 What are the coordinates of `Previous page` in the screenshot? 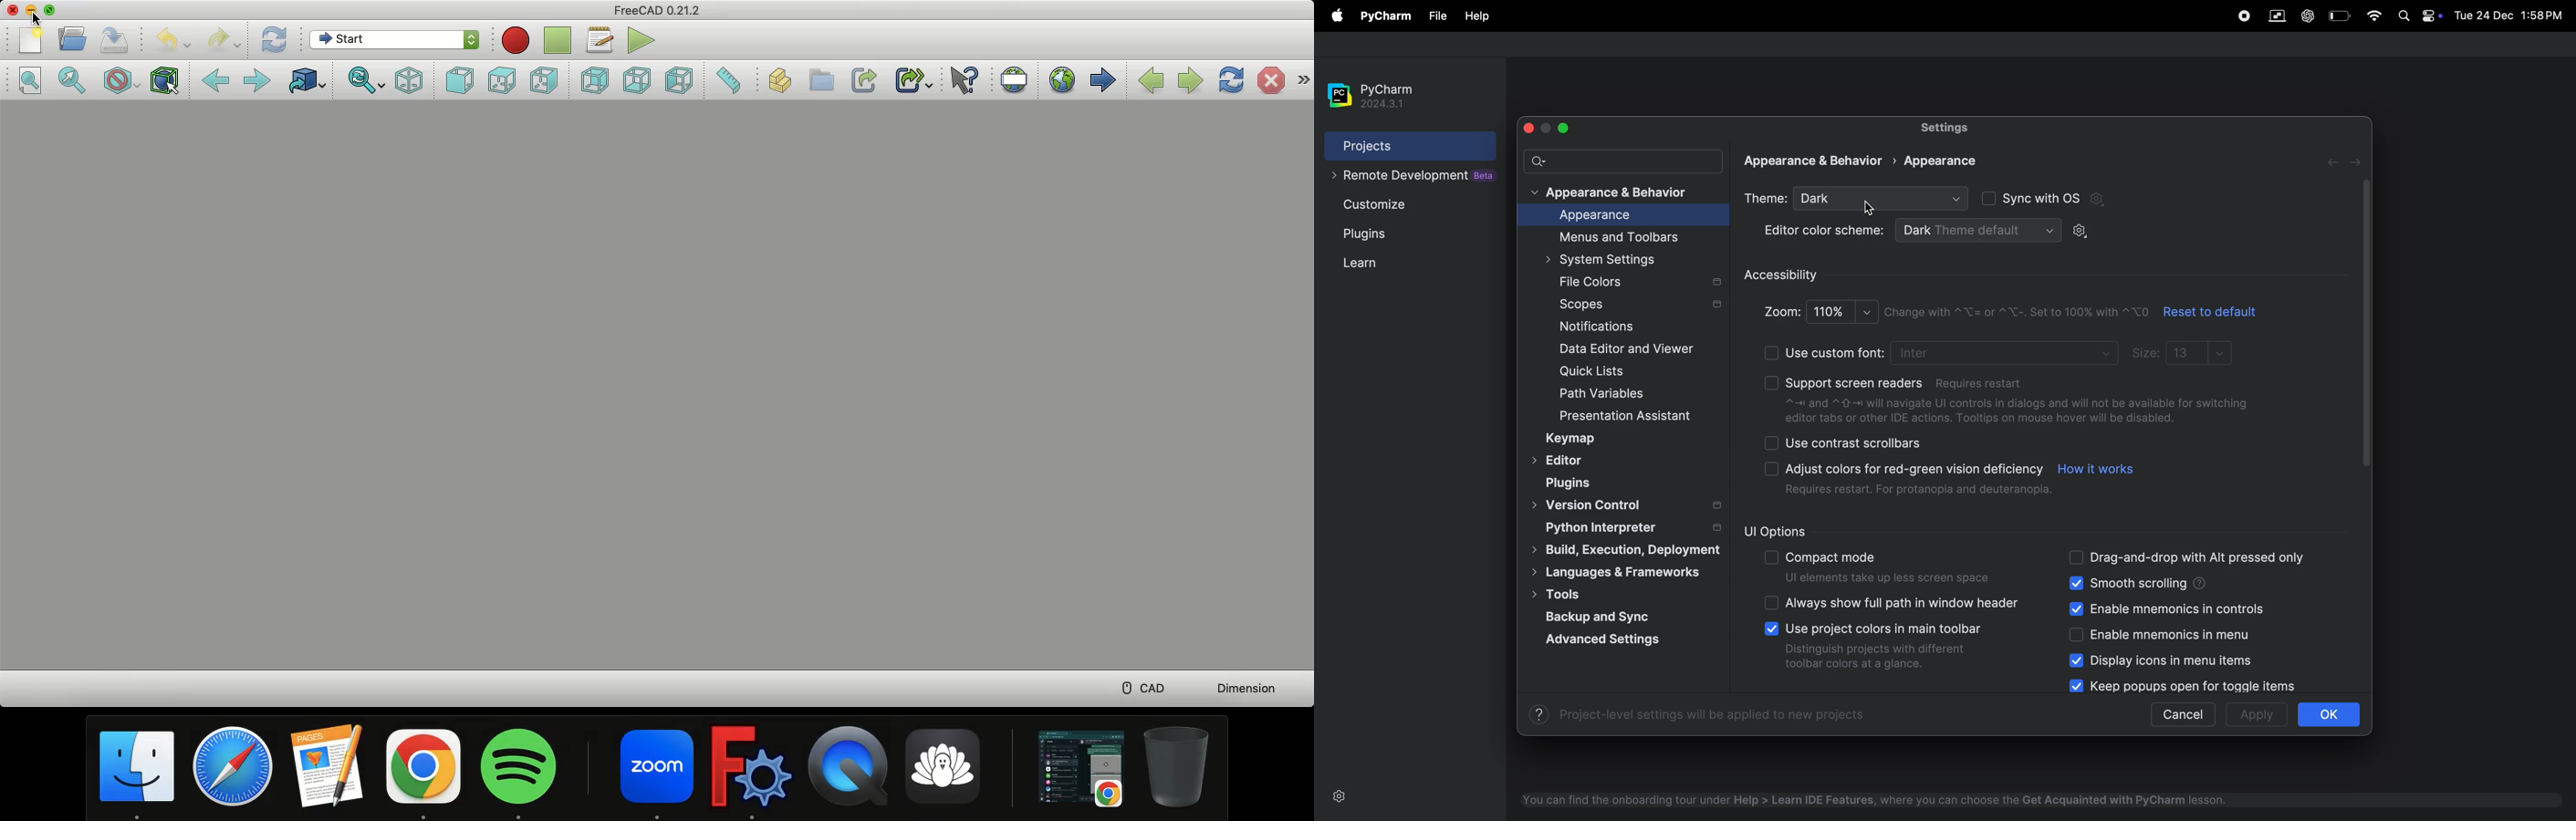 It's located at (1149, 80).